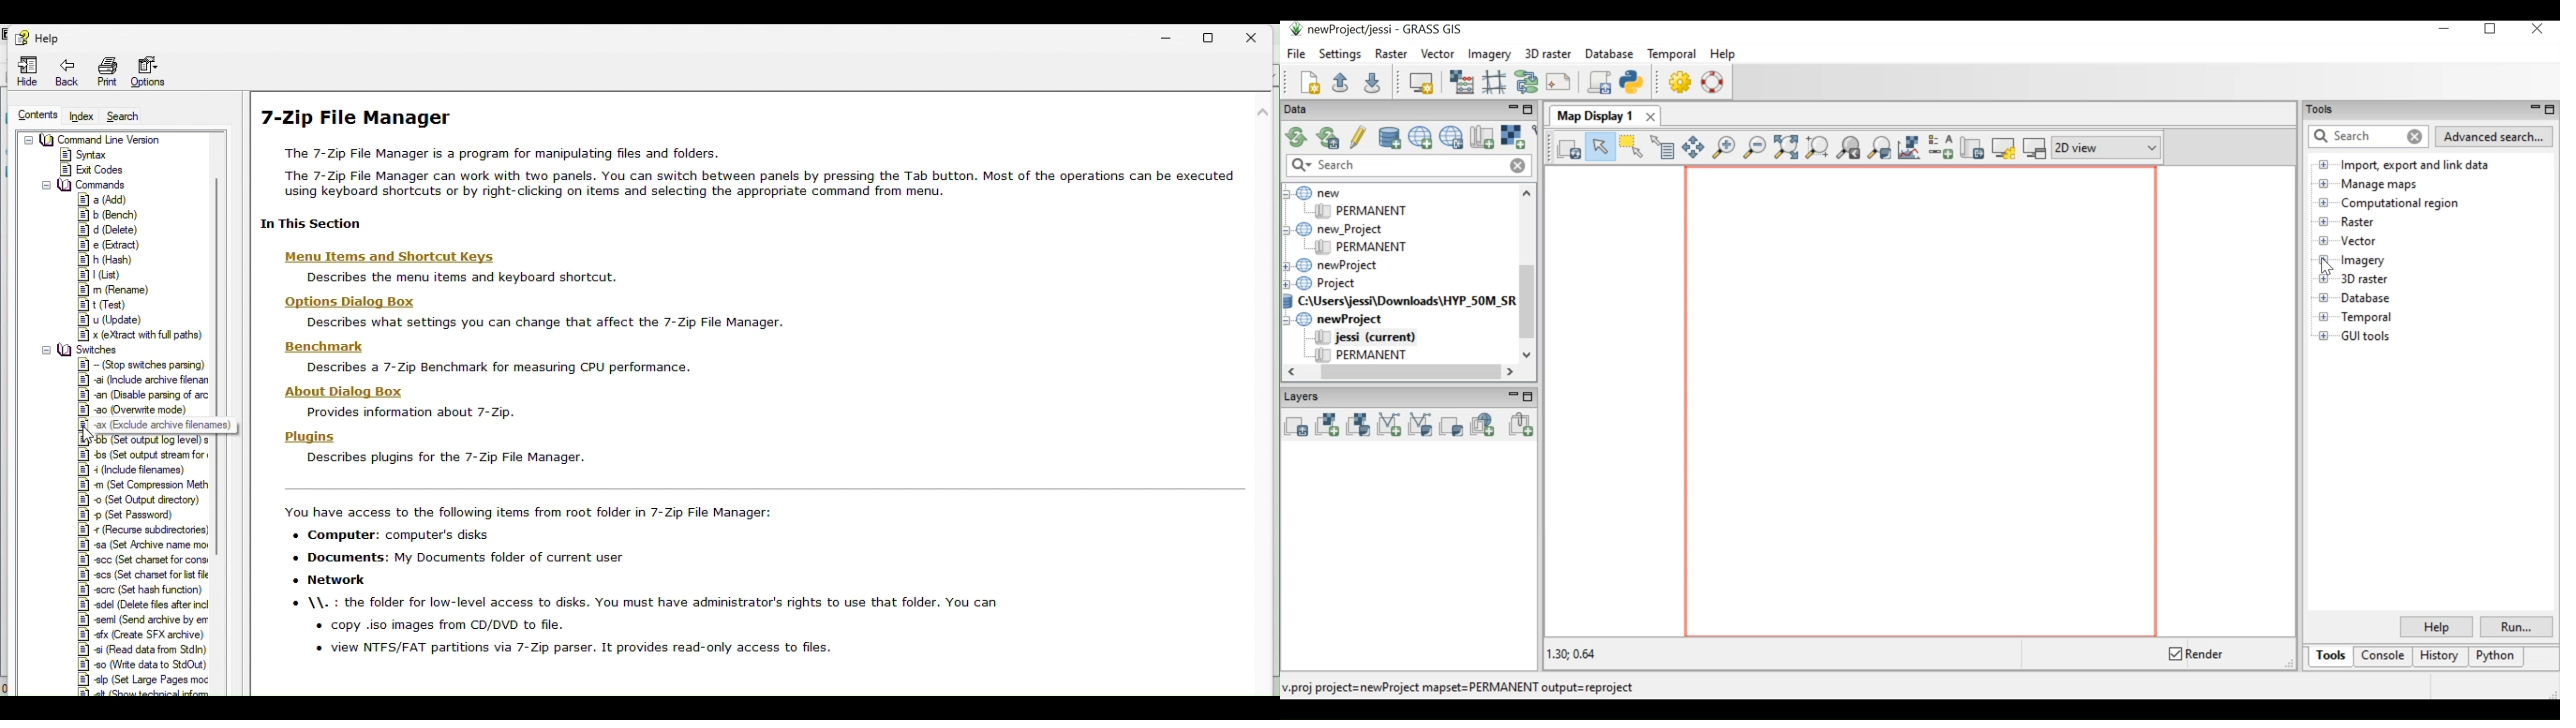 The image size is (2576, 728). Describe the element at coordinates (86, 437) in the screenshot. I see `Cursor` at that location.